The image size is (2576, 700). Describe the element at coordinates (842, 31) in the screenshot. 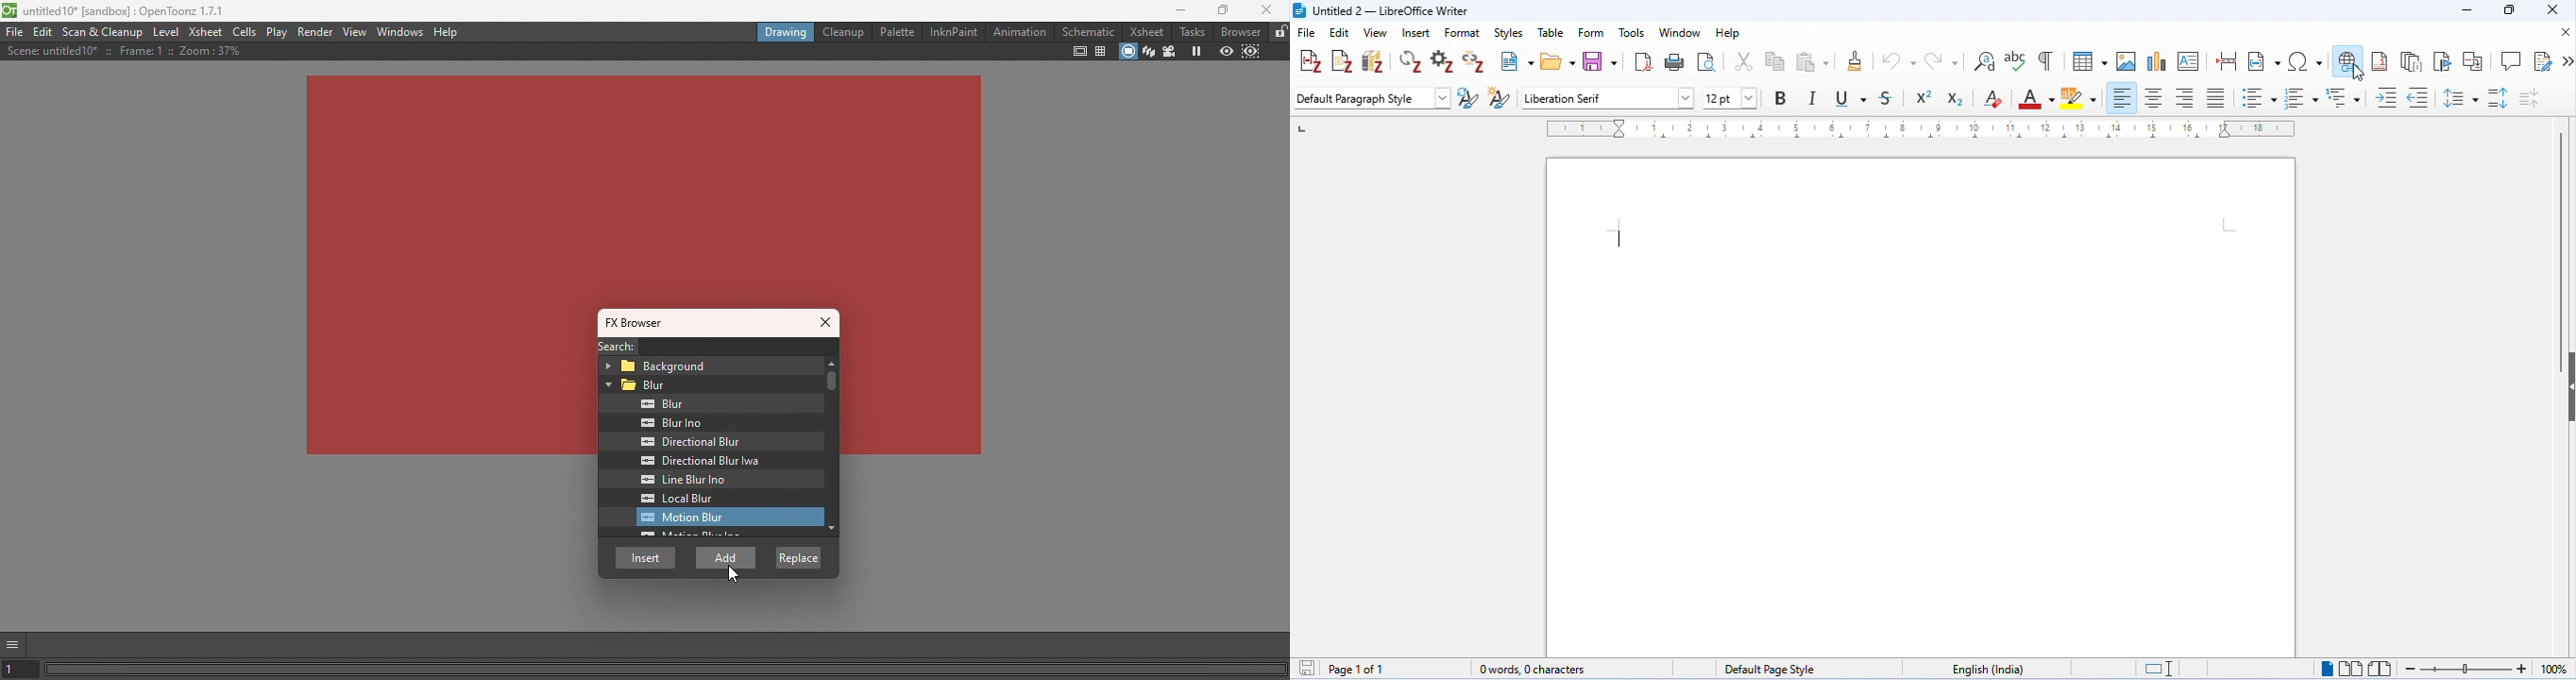

I see `Cleanup` at that location.